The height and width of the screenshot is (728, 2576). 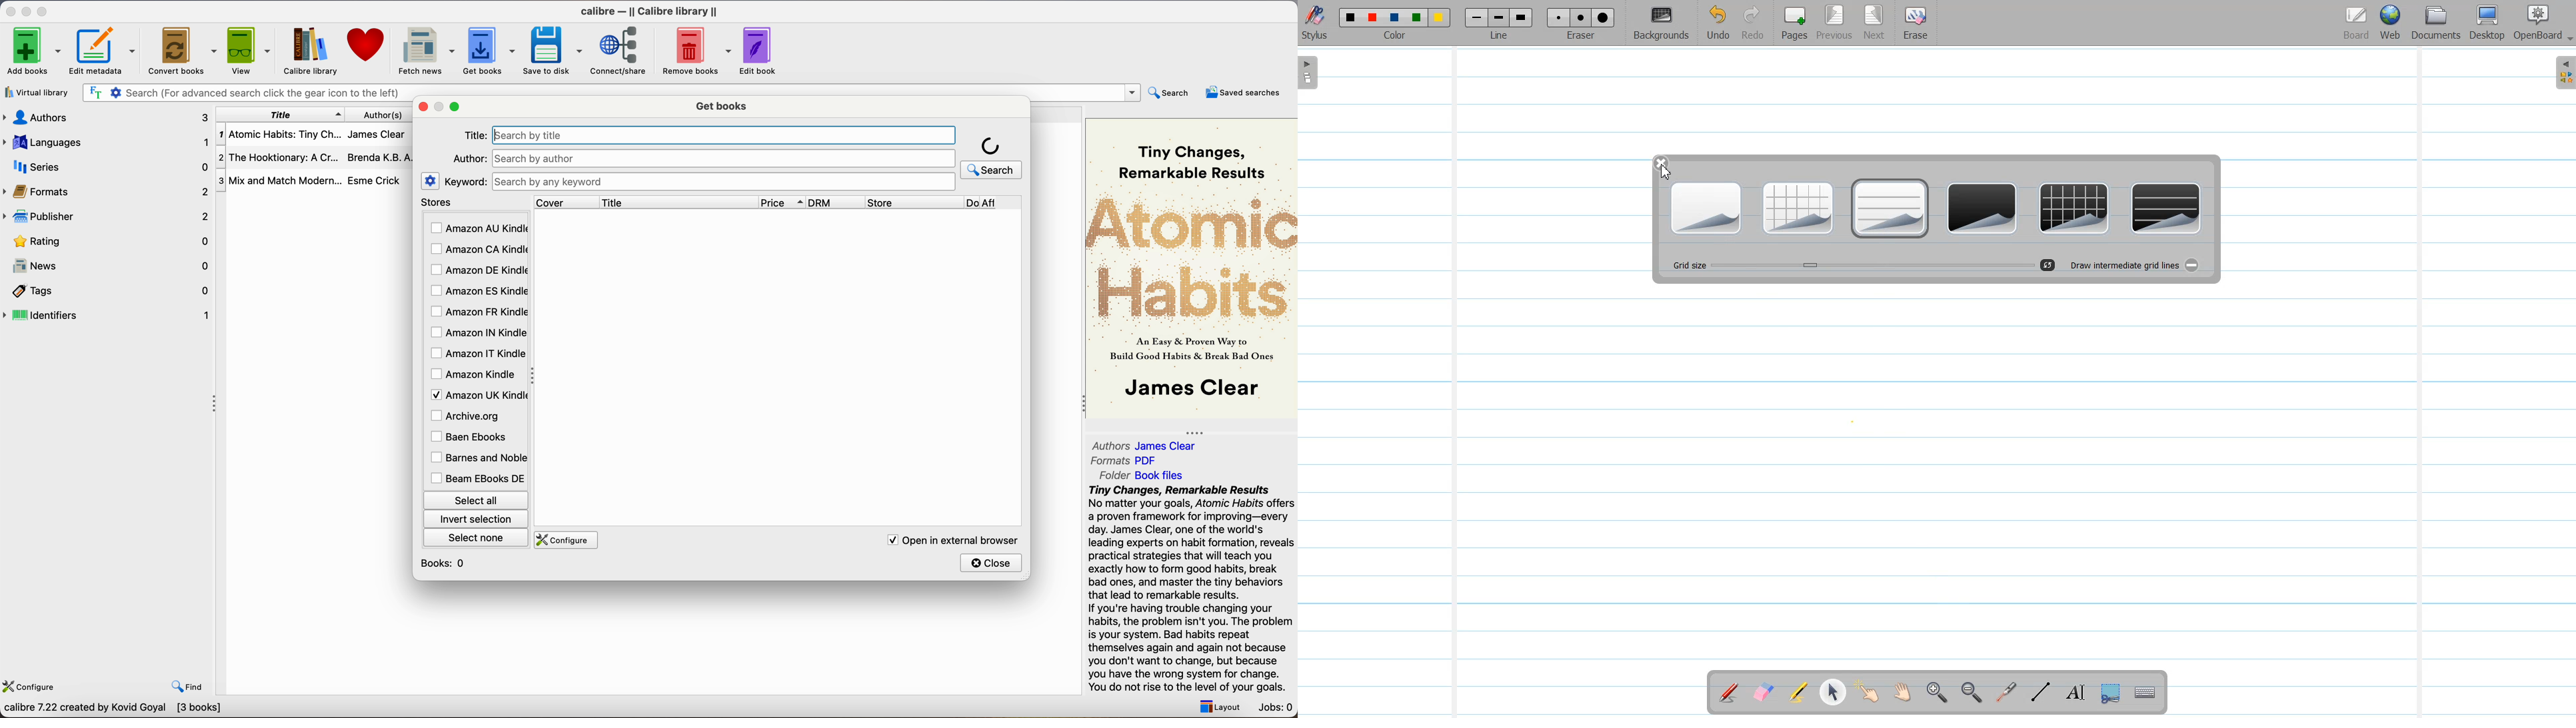 What do you see at coordinates (383, 158) in the screenshot?
I see `Brenda K.B.A...` at bounding box center [383, 158].